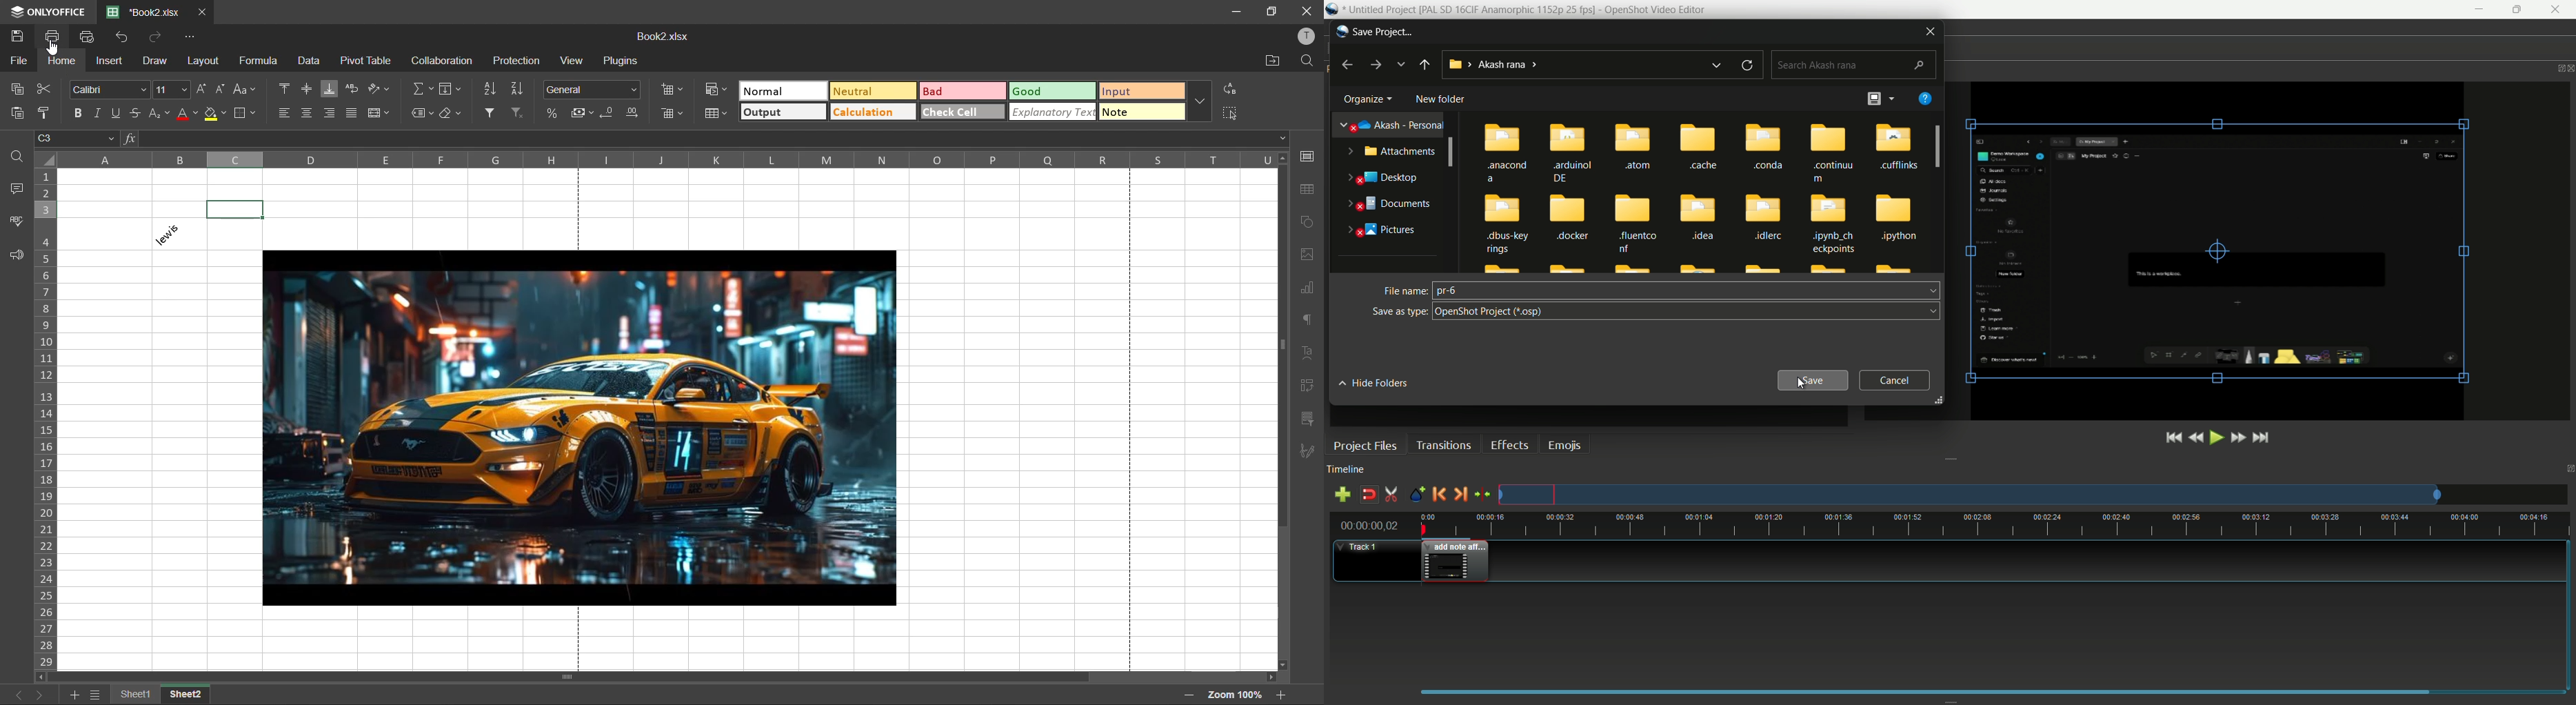  What do you see at coordinates (17, 37) in the screenshot?
I see `save` at bounding box center [17, 37].